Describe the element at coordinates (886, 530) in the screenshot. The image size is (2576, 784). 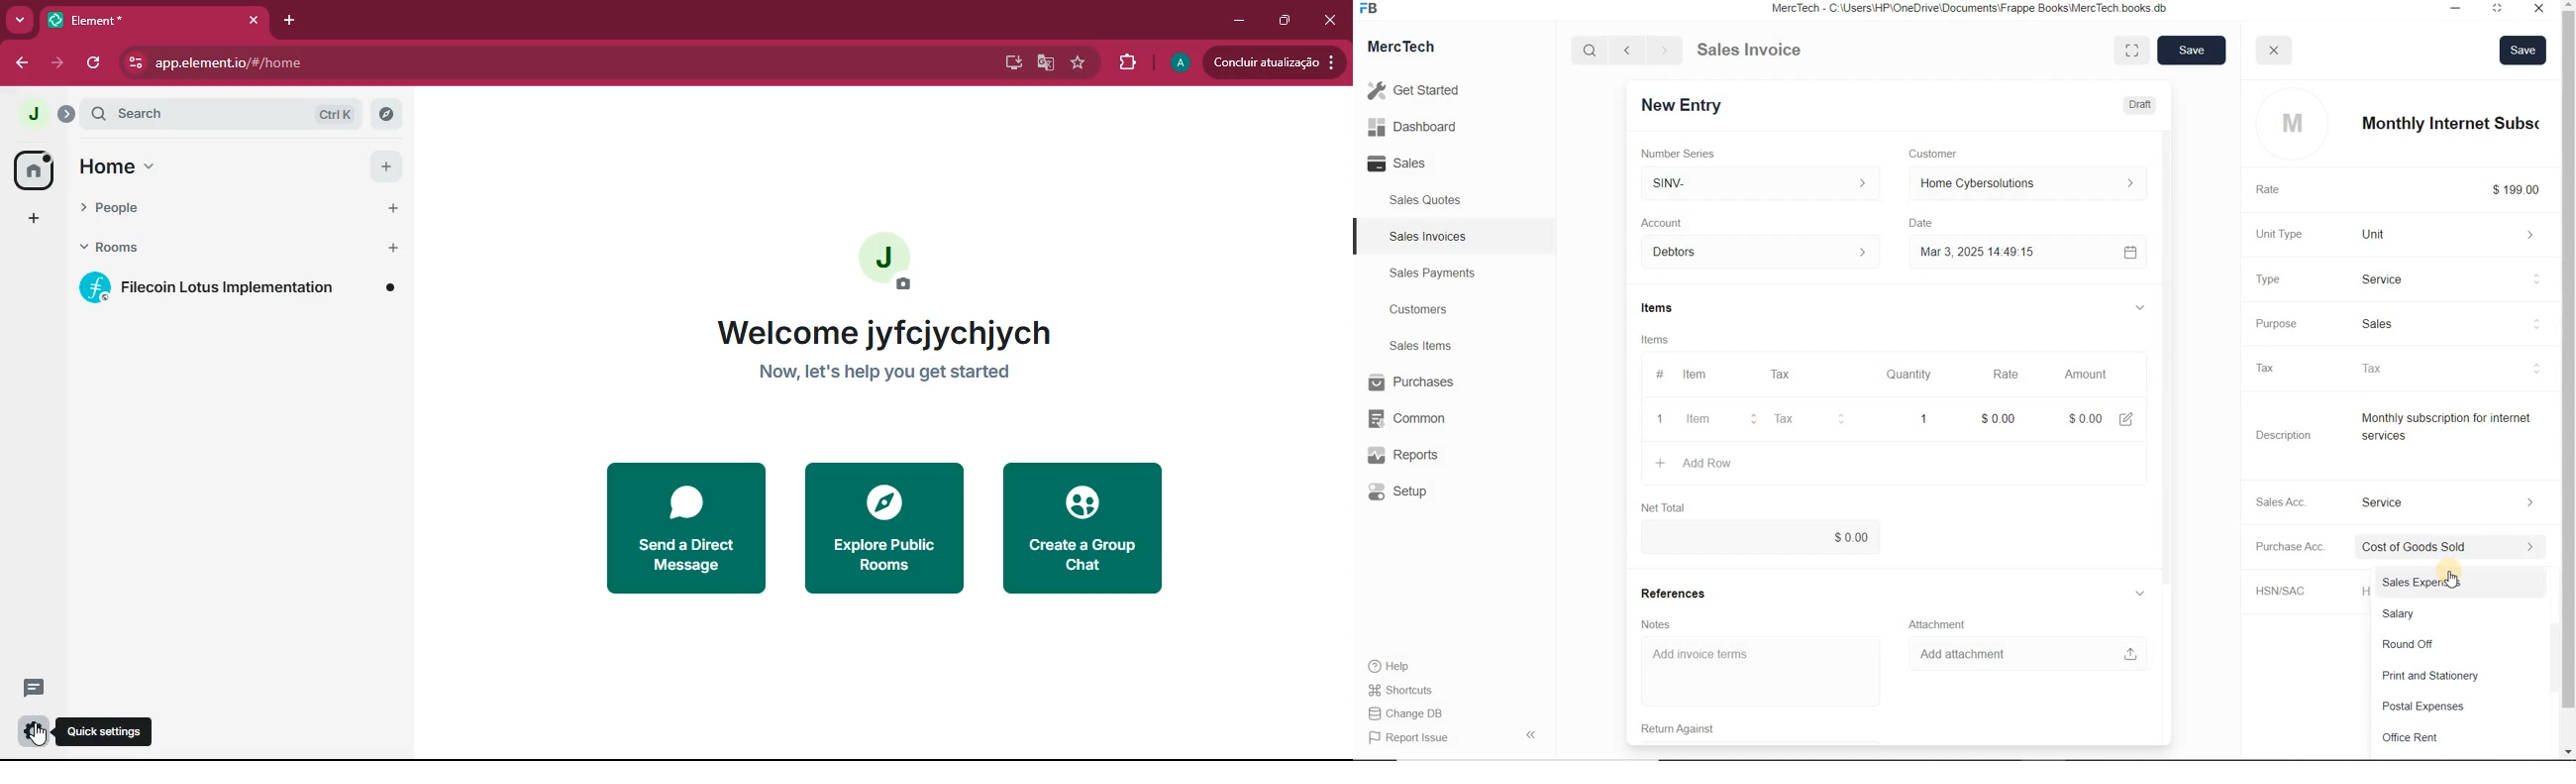
I see `explore public rooms` at that location.